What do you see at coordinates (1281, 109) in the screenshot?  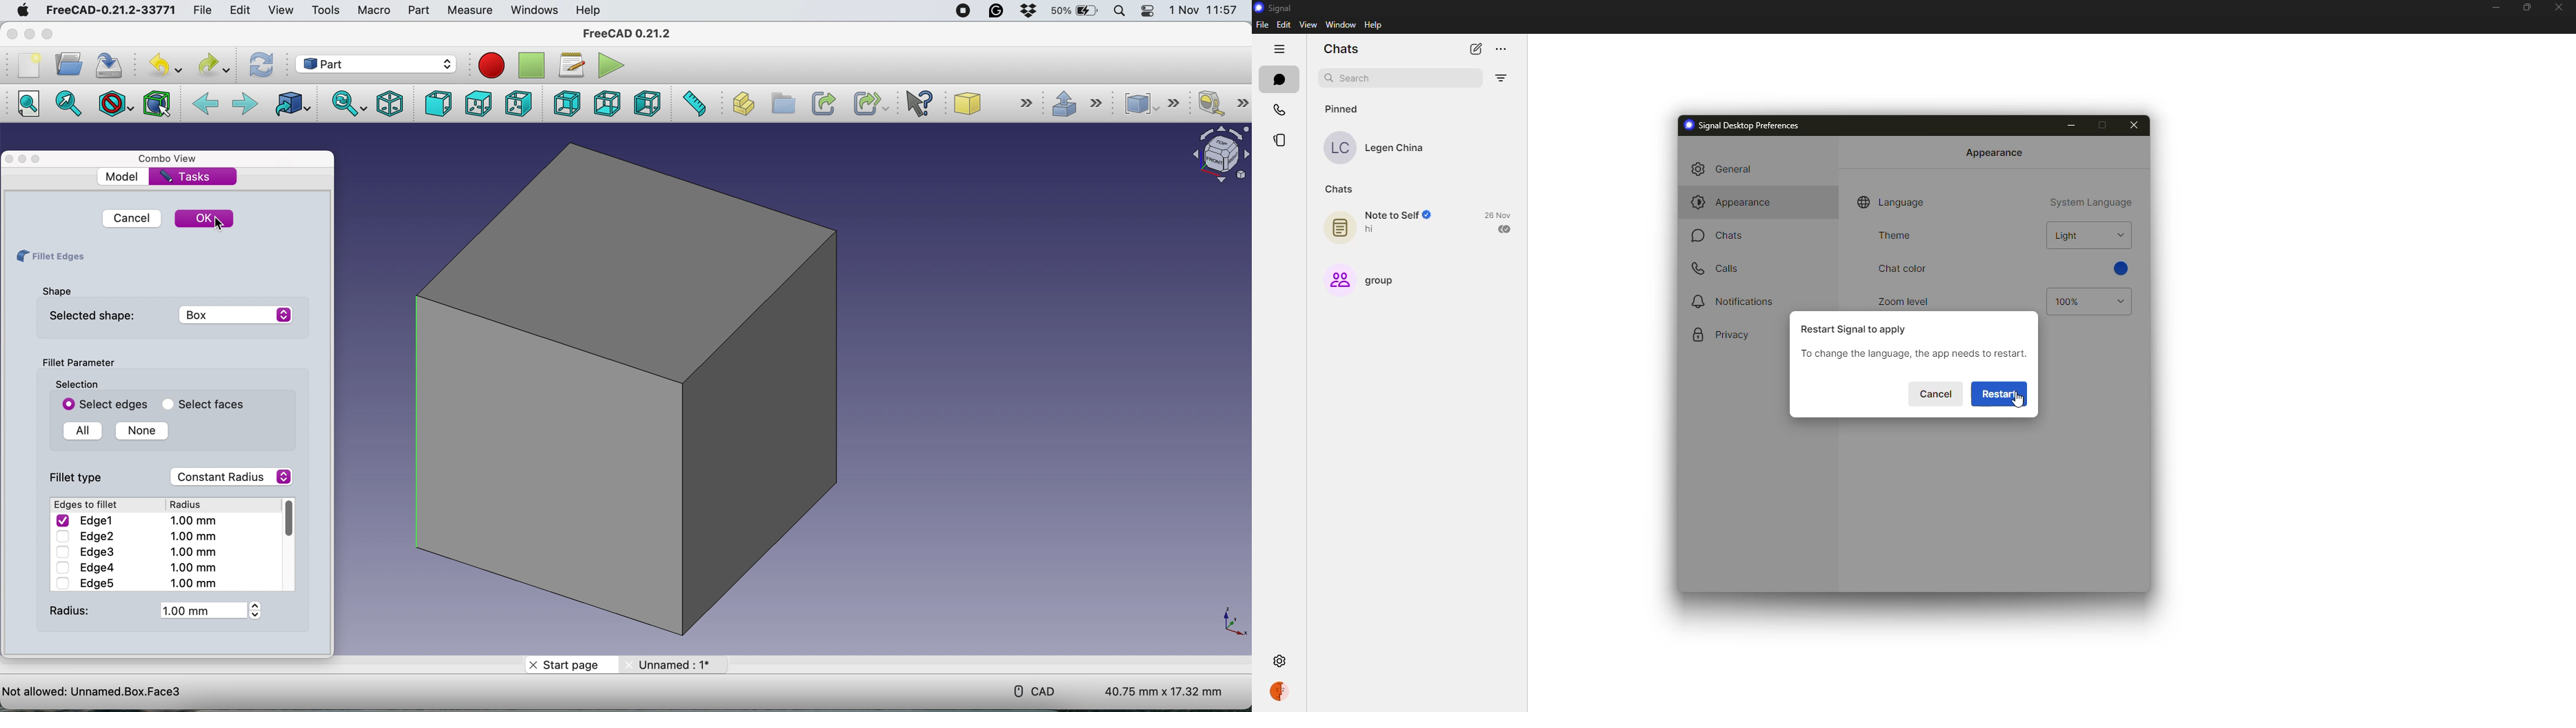 I see `calls` at bounding box center [1281, 109].